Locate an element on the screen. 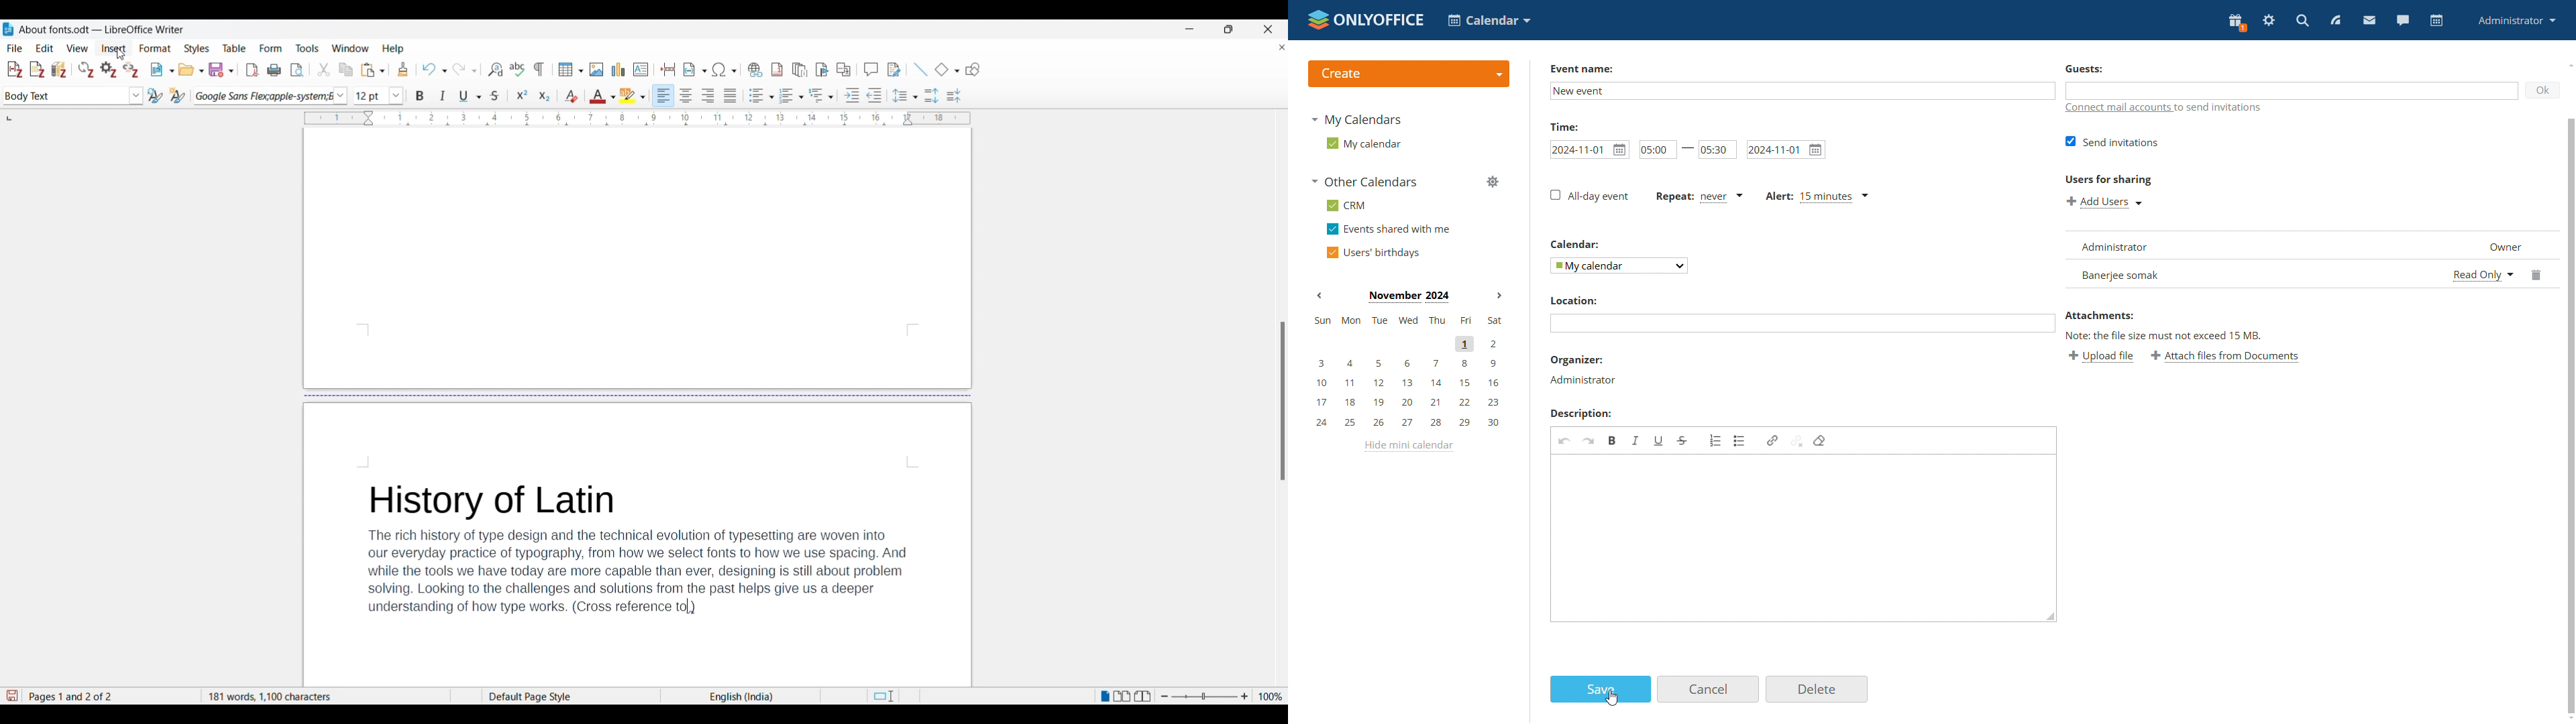 This screenshot has width=2576, height=728. Show interface in a smaller tab is located at coordinates (1228, 29).